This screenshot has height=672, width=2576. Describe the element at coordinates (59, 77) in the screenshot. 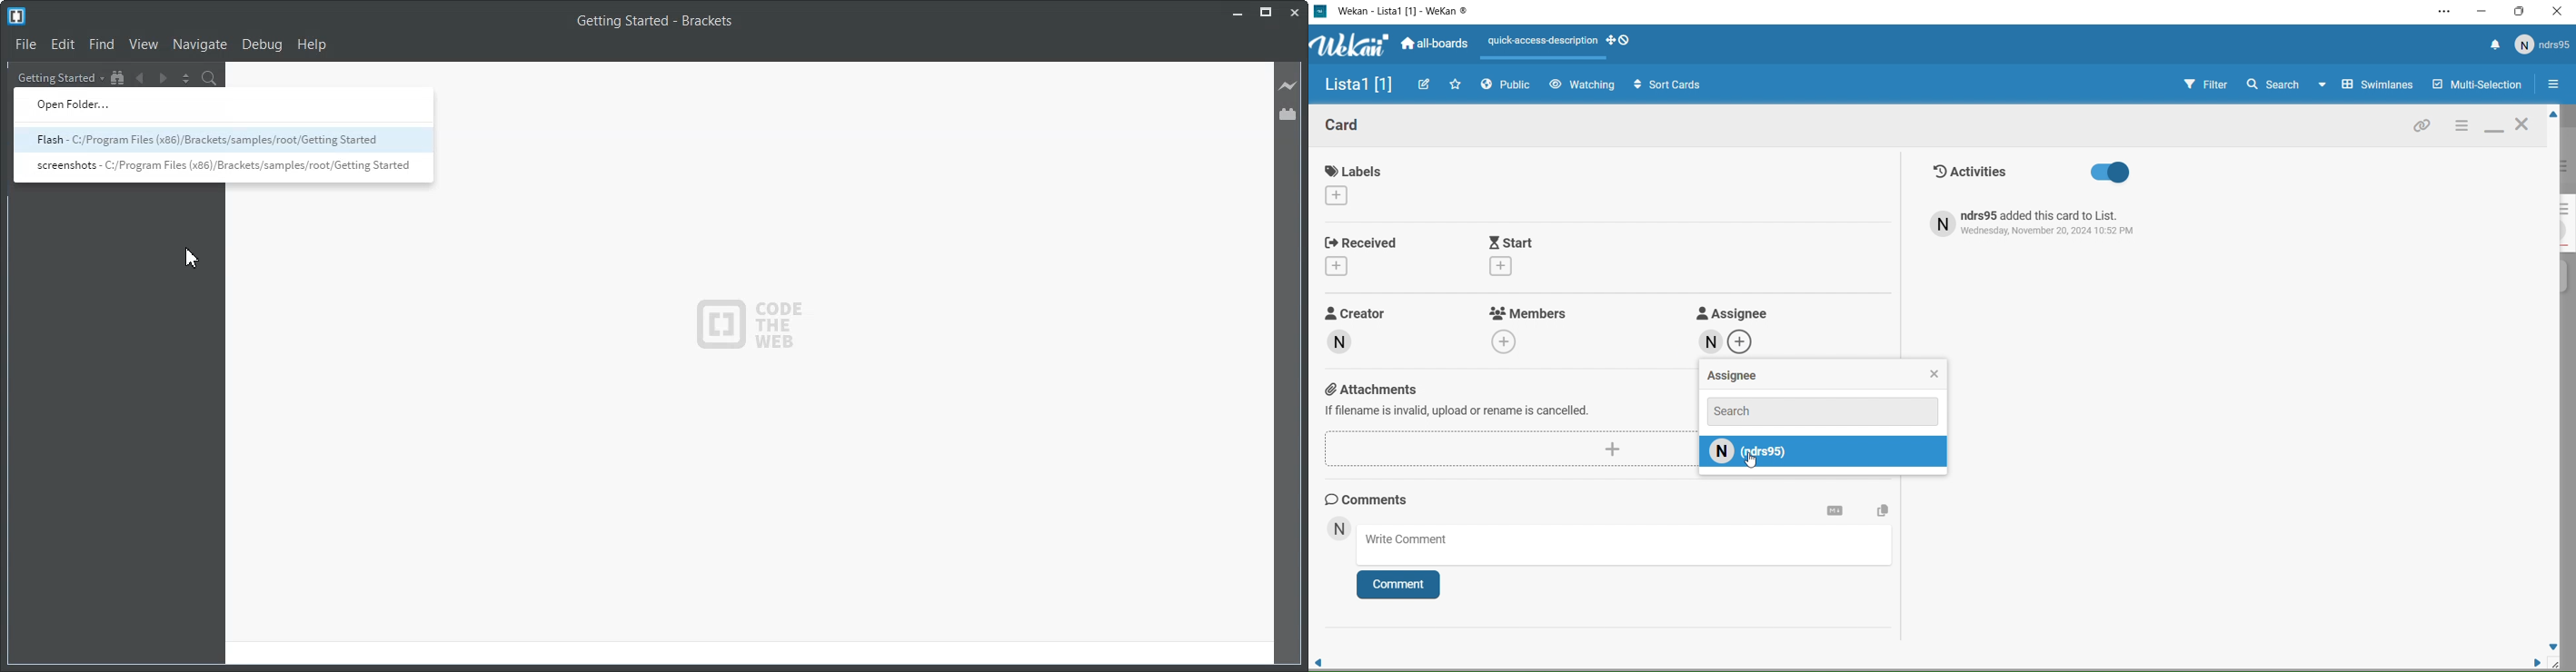

I see `Getting Started` at that location.